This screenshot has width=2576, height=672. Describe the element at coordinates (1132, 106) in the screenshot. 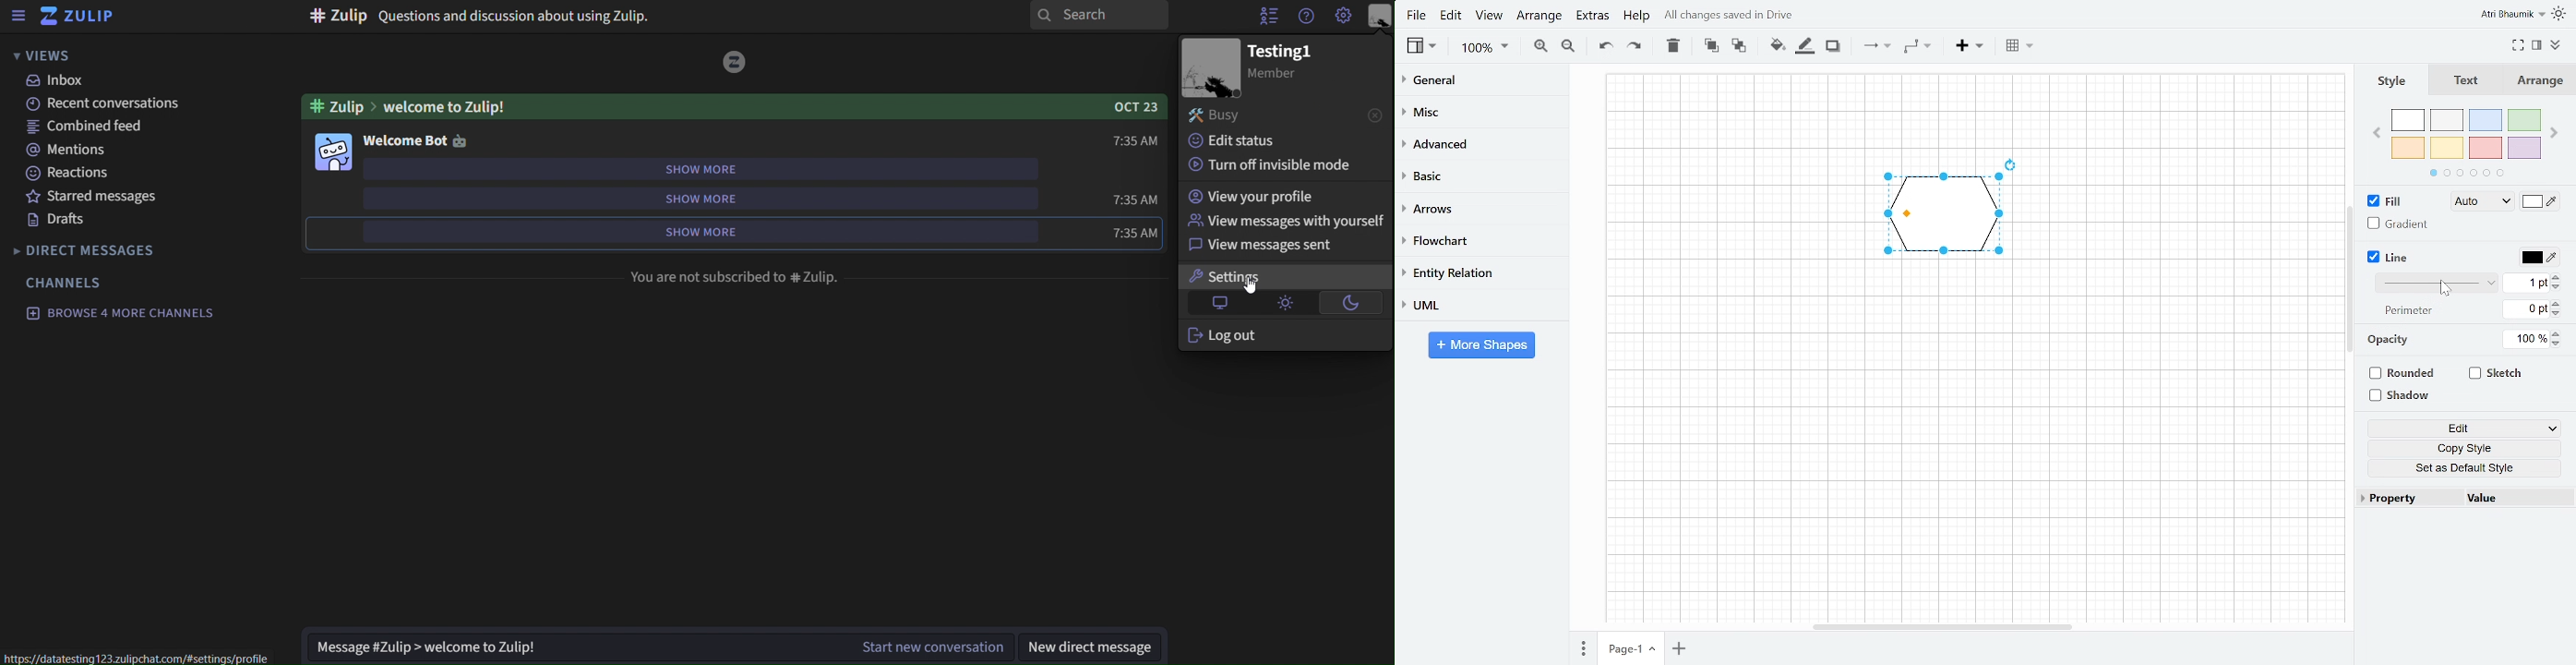

I see `OCT 23` at that location.